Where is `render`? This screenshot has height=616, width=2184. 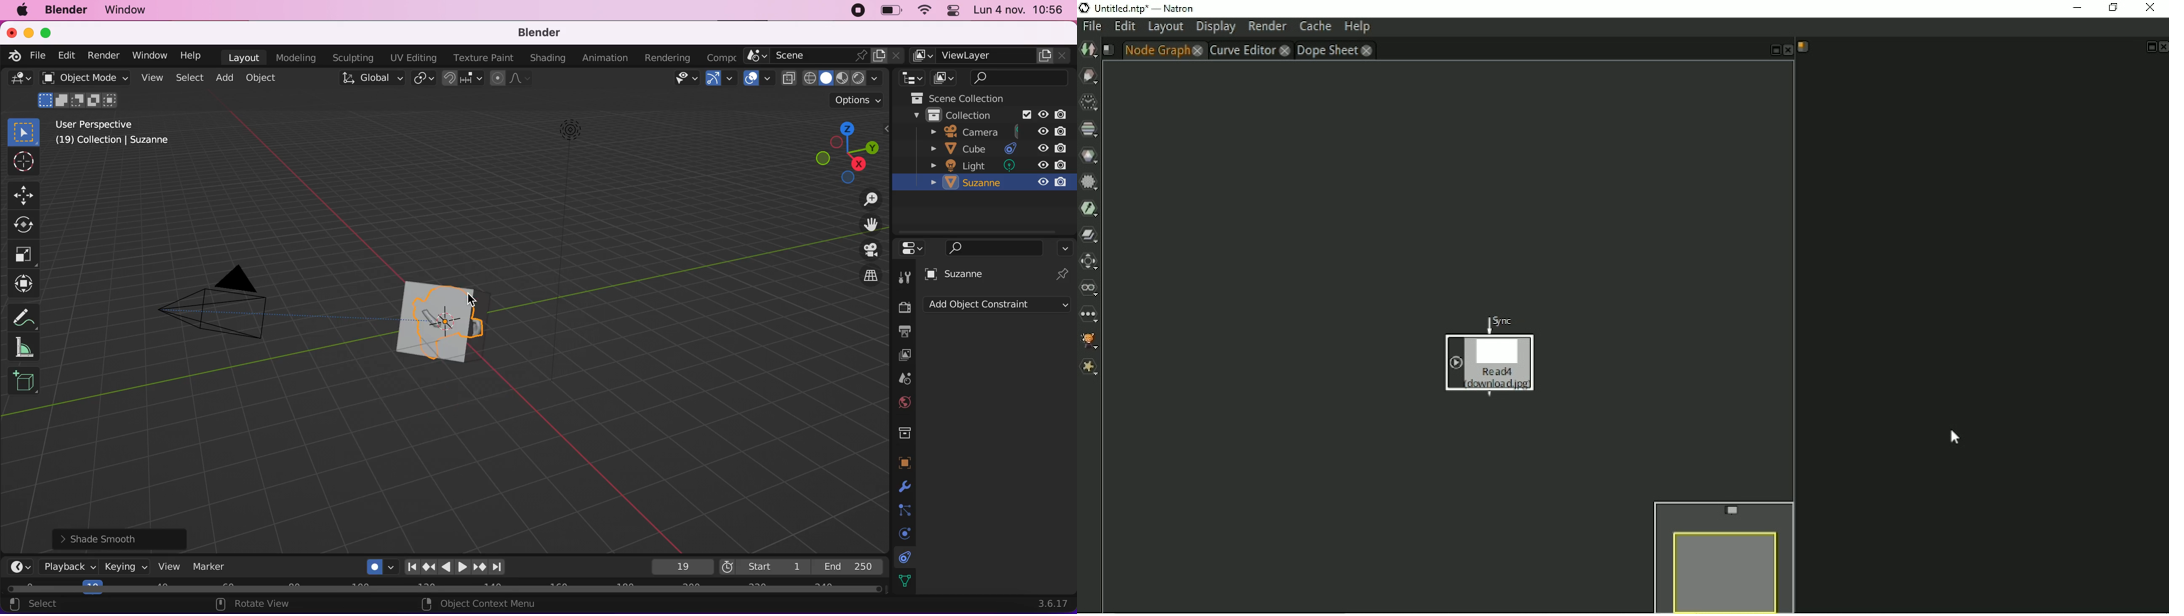
render is located at coordinates (104, 56).